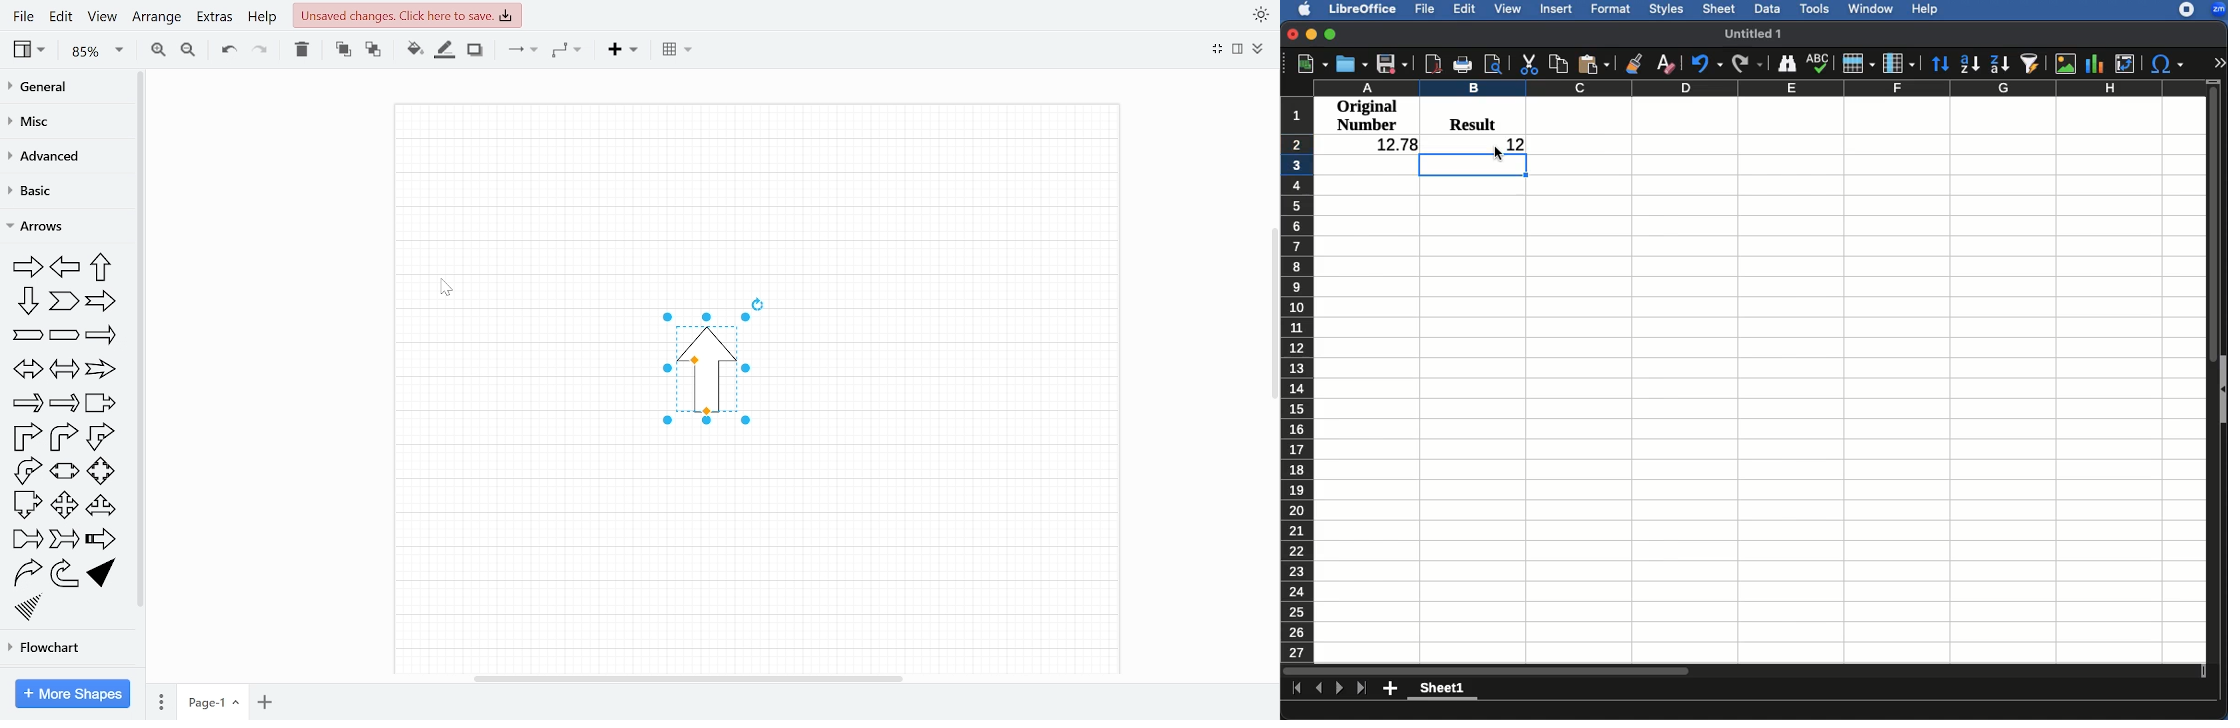  What do you see at coordinates (1939, 65) in the screenshot?
I see `Sort` at bounding box center [1939, 65].